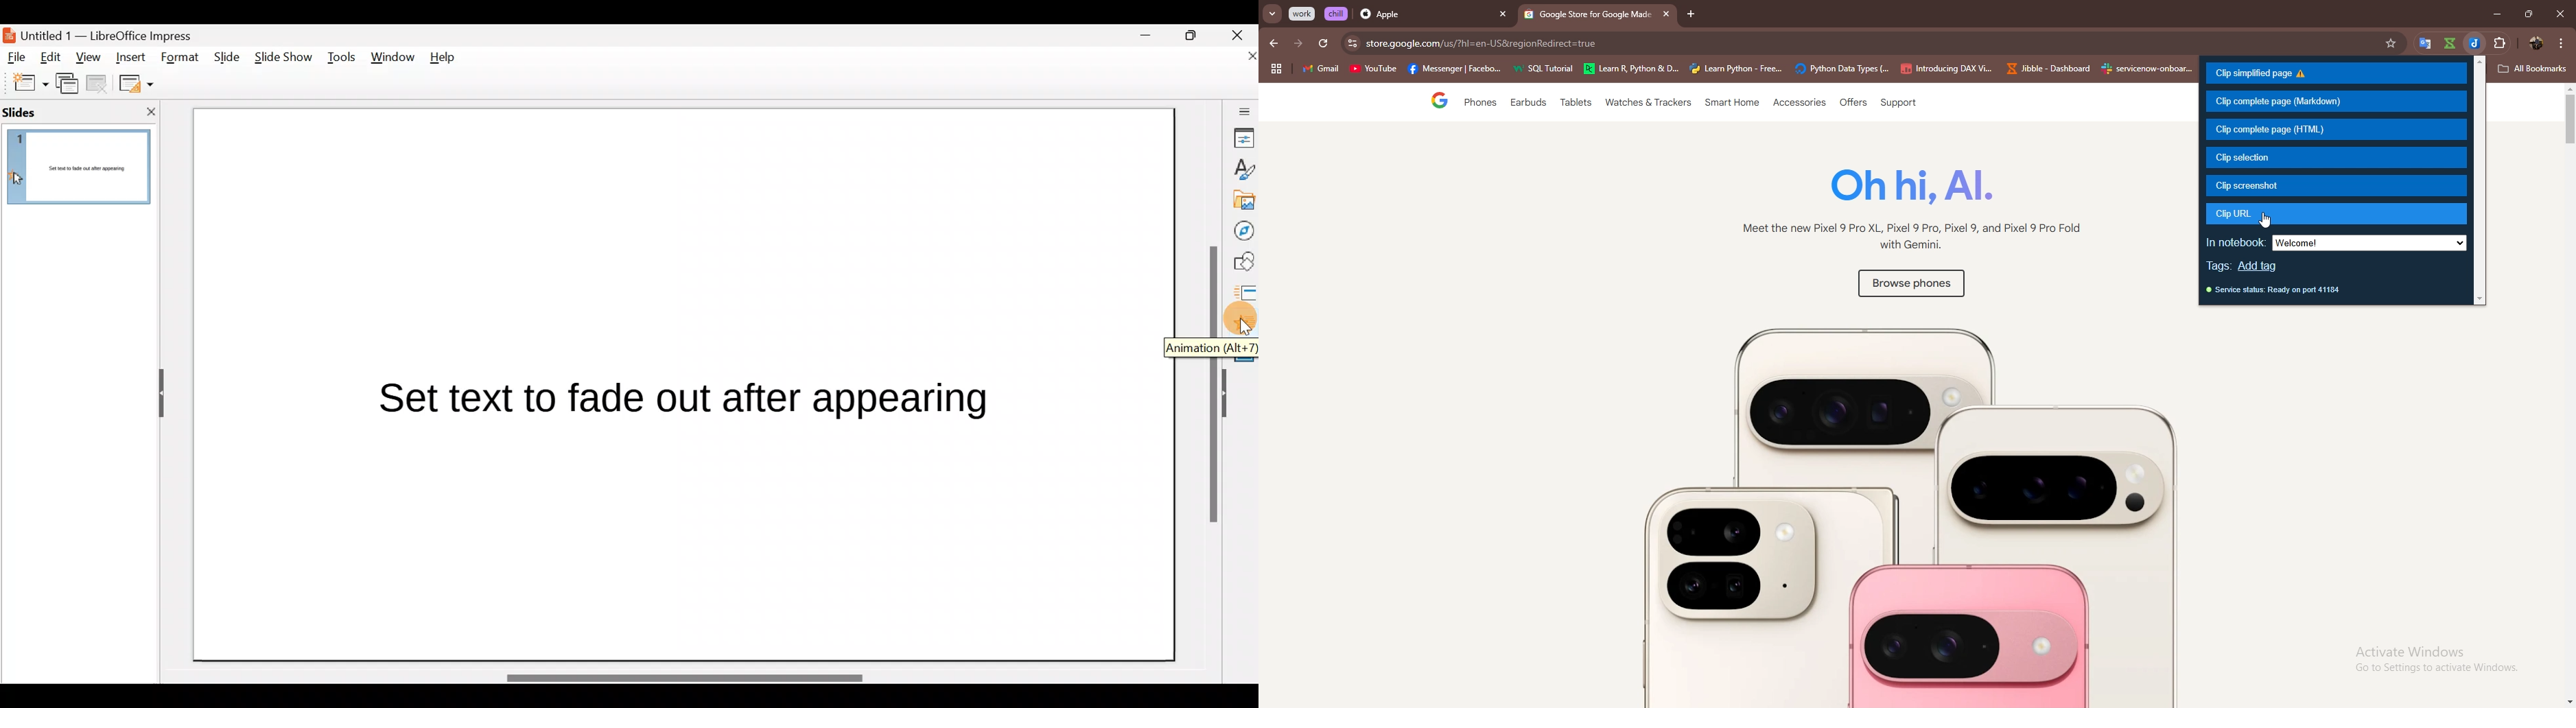 This screenshot has width=2576, height=728. I want to click on Slide layout, so click(135, 83).